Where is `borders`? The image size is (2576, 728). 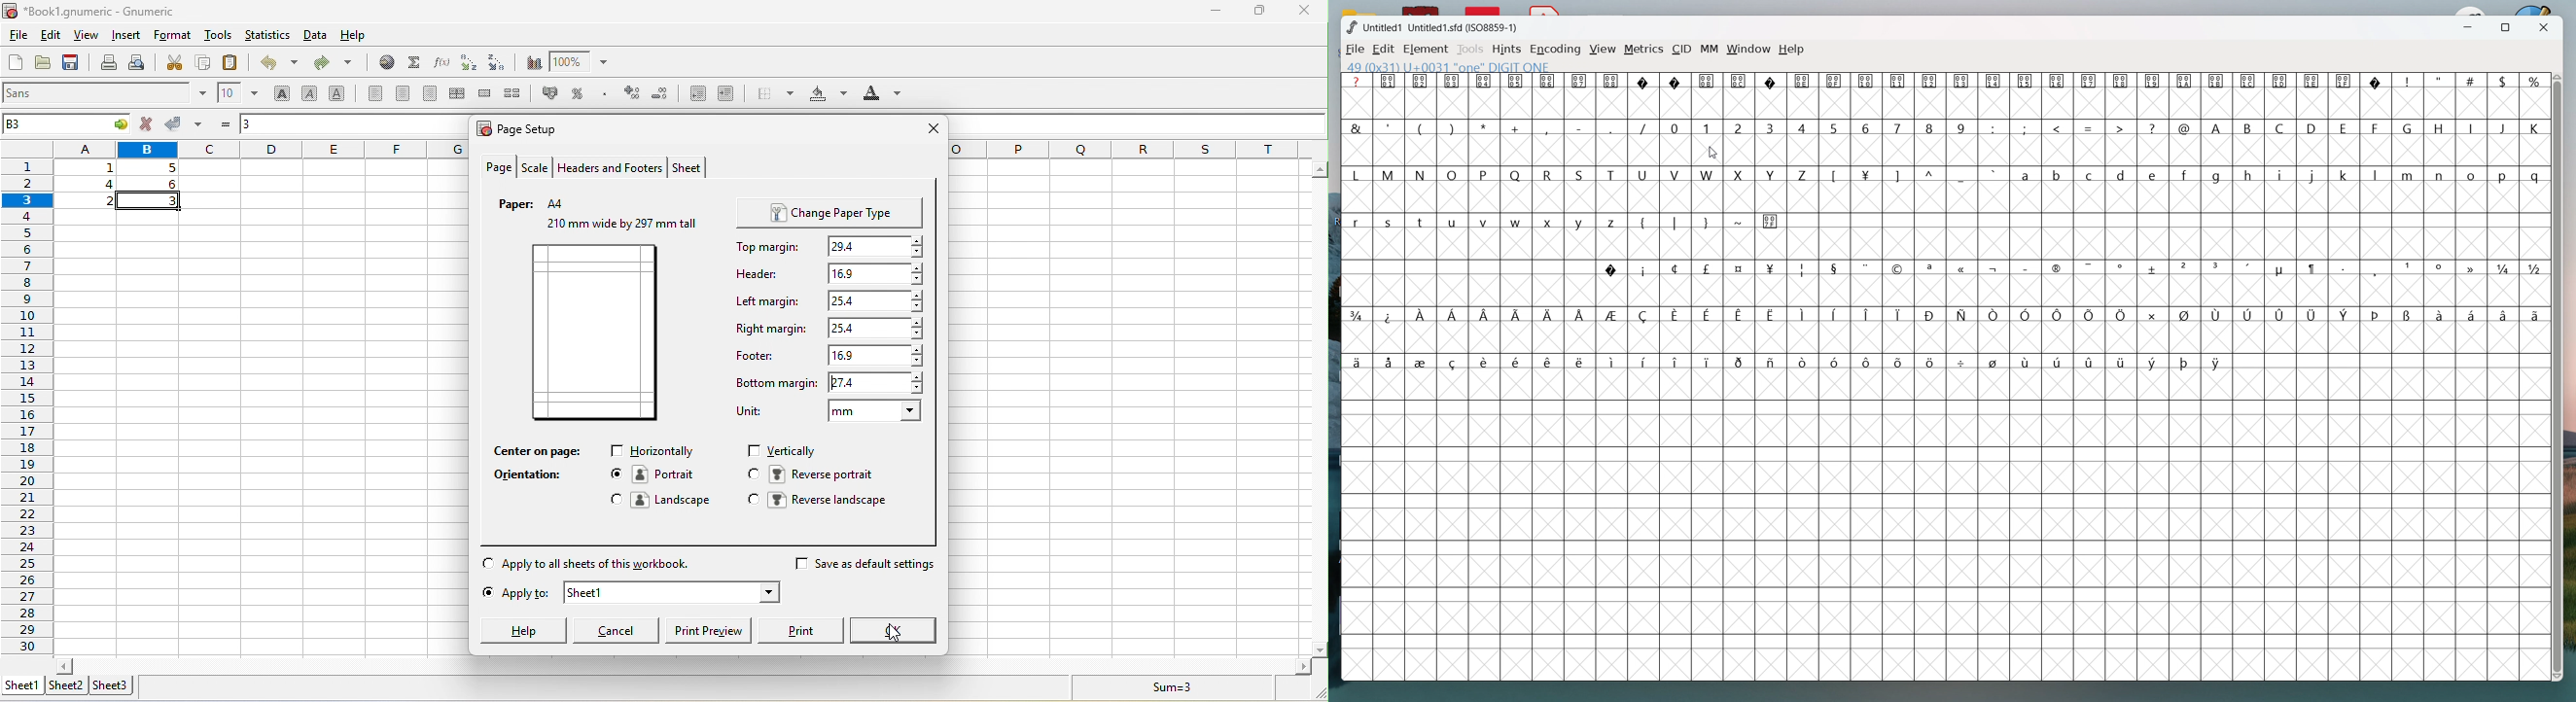 borders is located at coordinates (771, 94).